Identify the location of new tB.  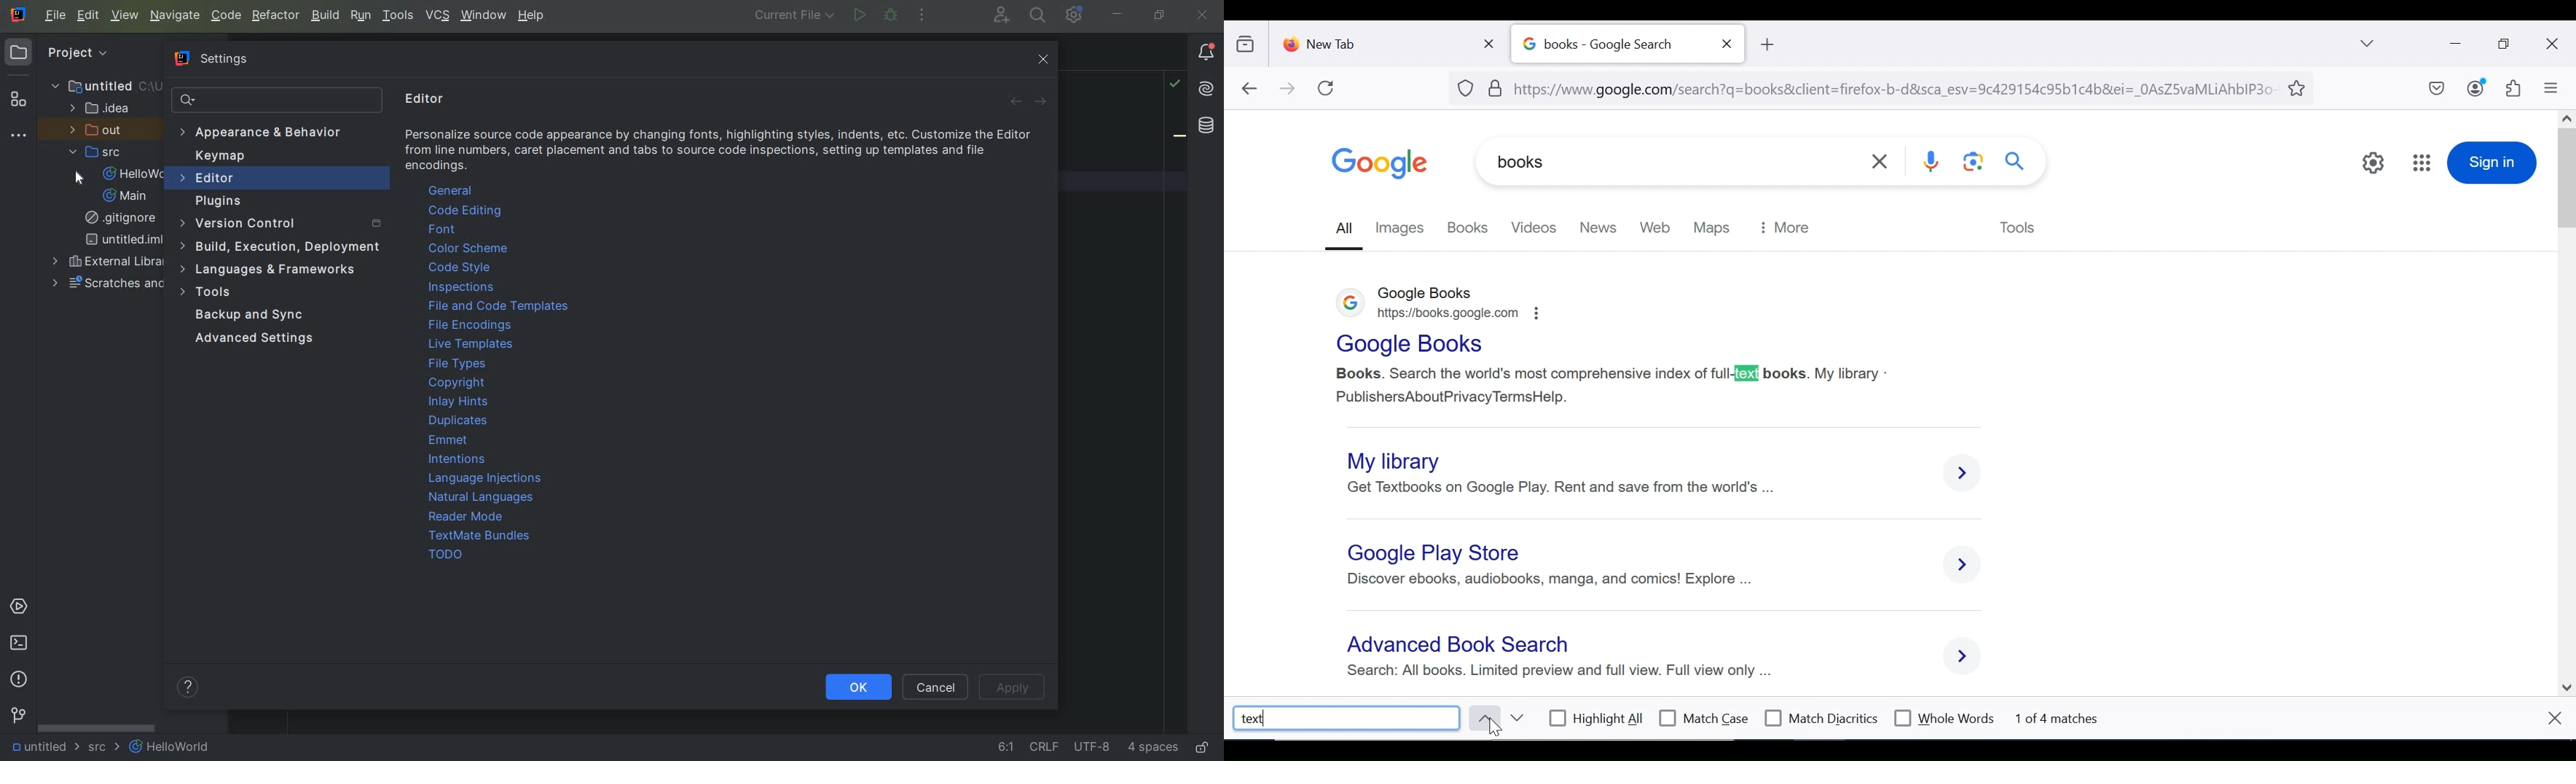
(1766, 44).